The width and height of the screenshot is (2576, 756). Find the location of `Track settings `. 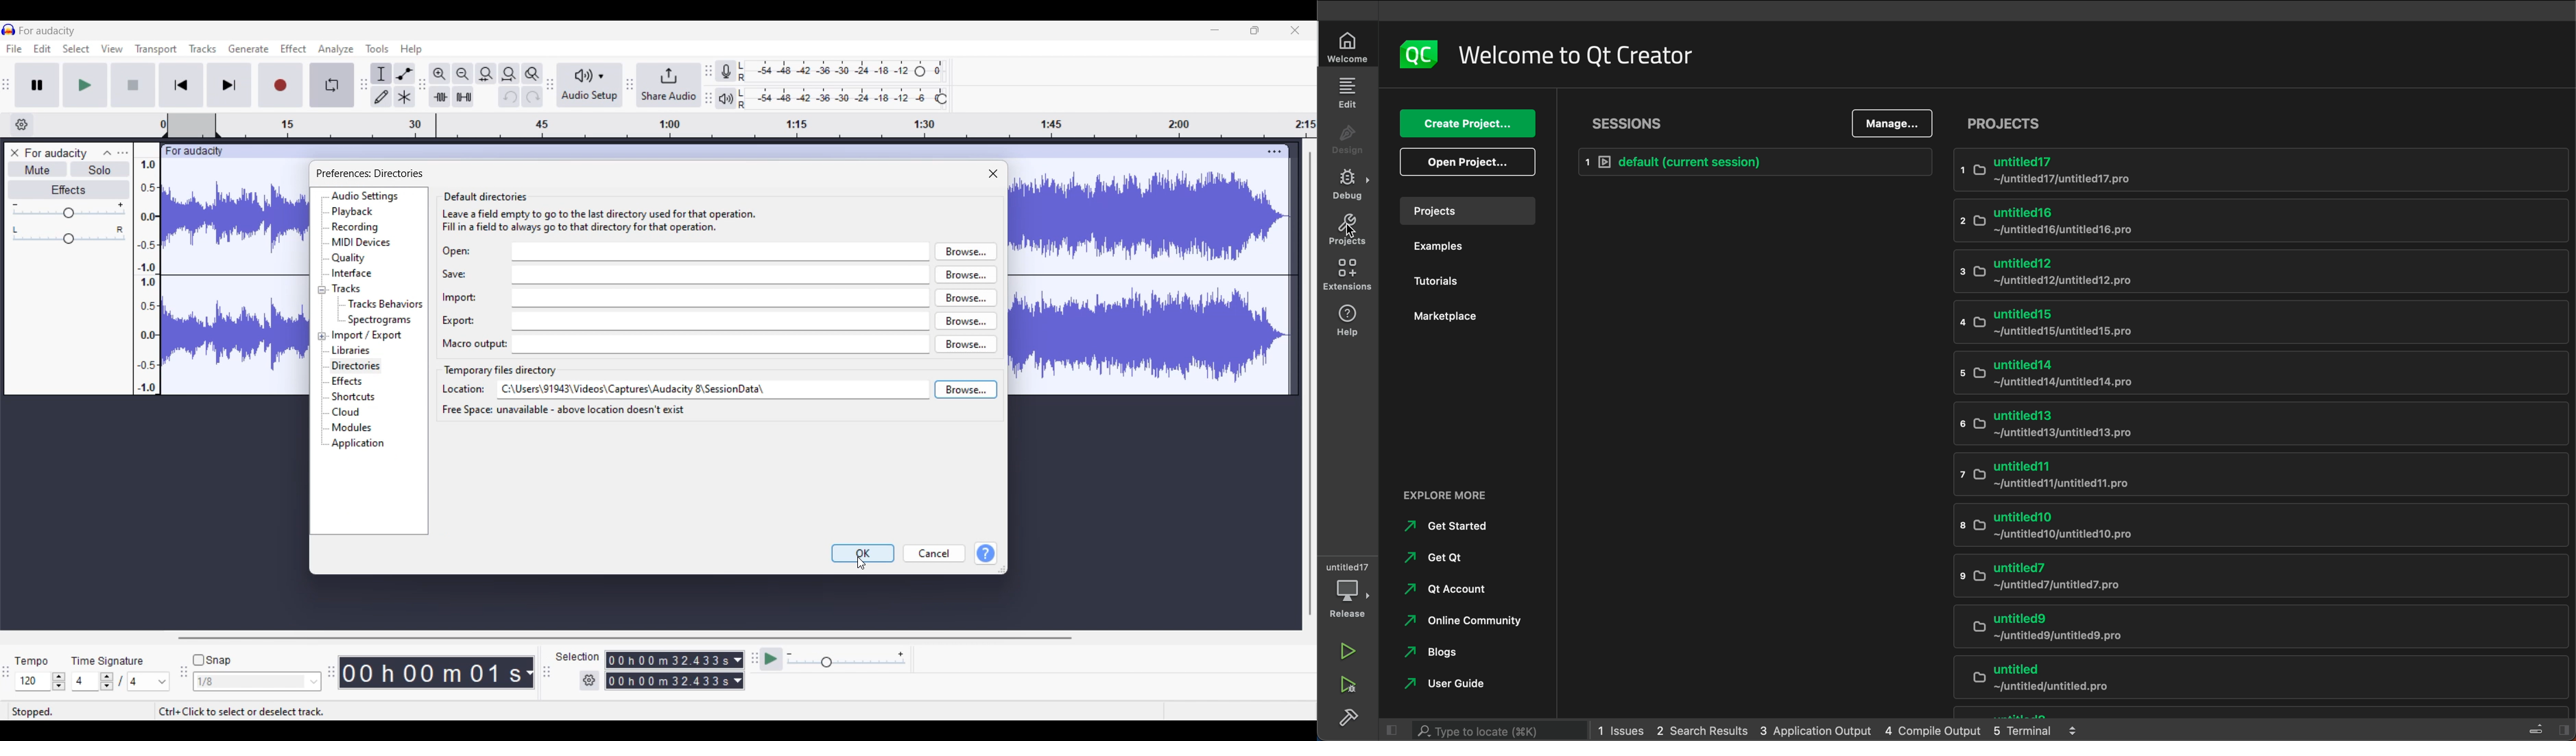

Track settings  is located at coordinates (1275, 152).